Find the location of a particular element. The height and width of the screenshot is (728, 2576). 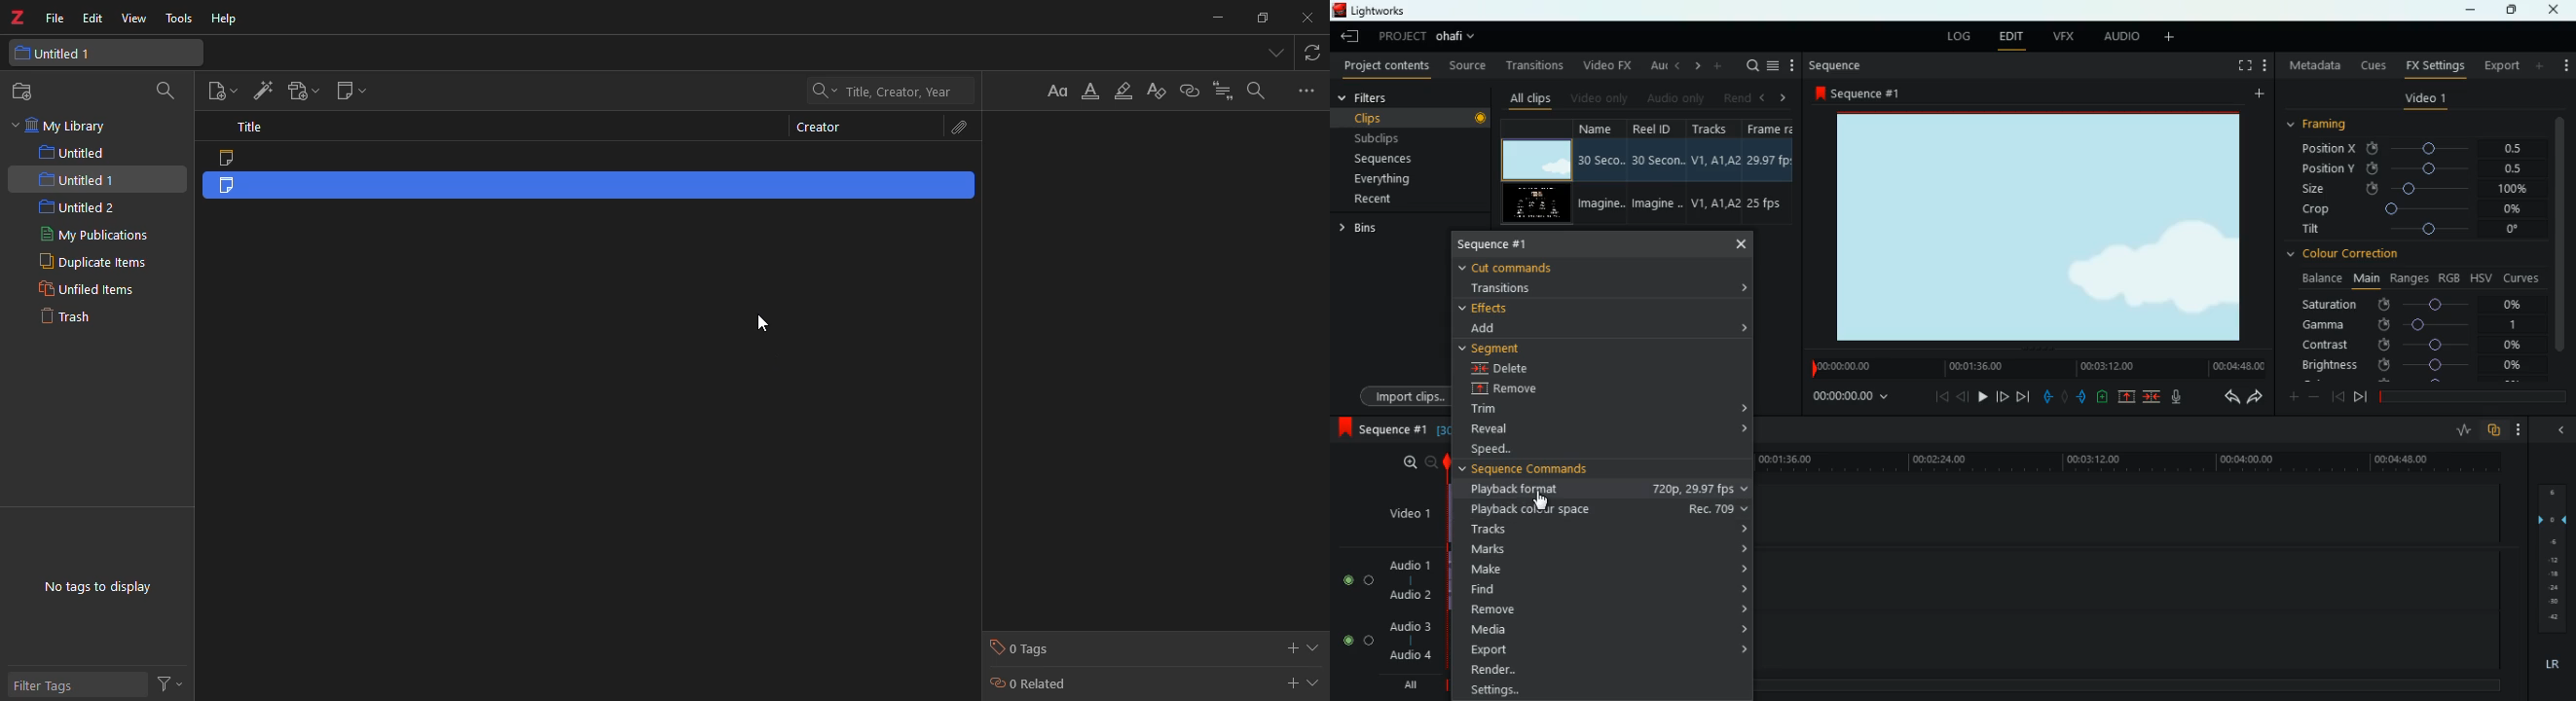

z is located at coordinates (15, 19).